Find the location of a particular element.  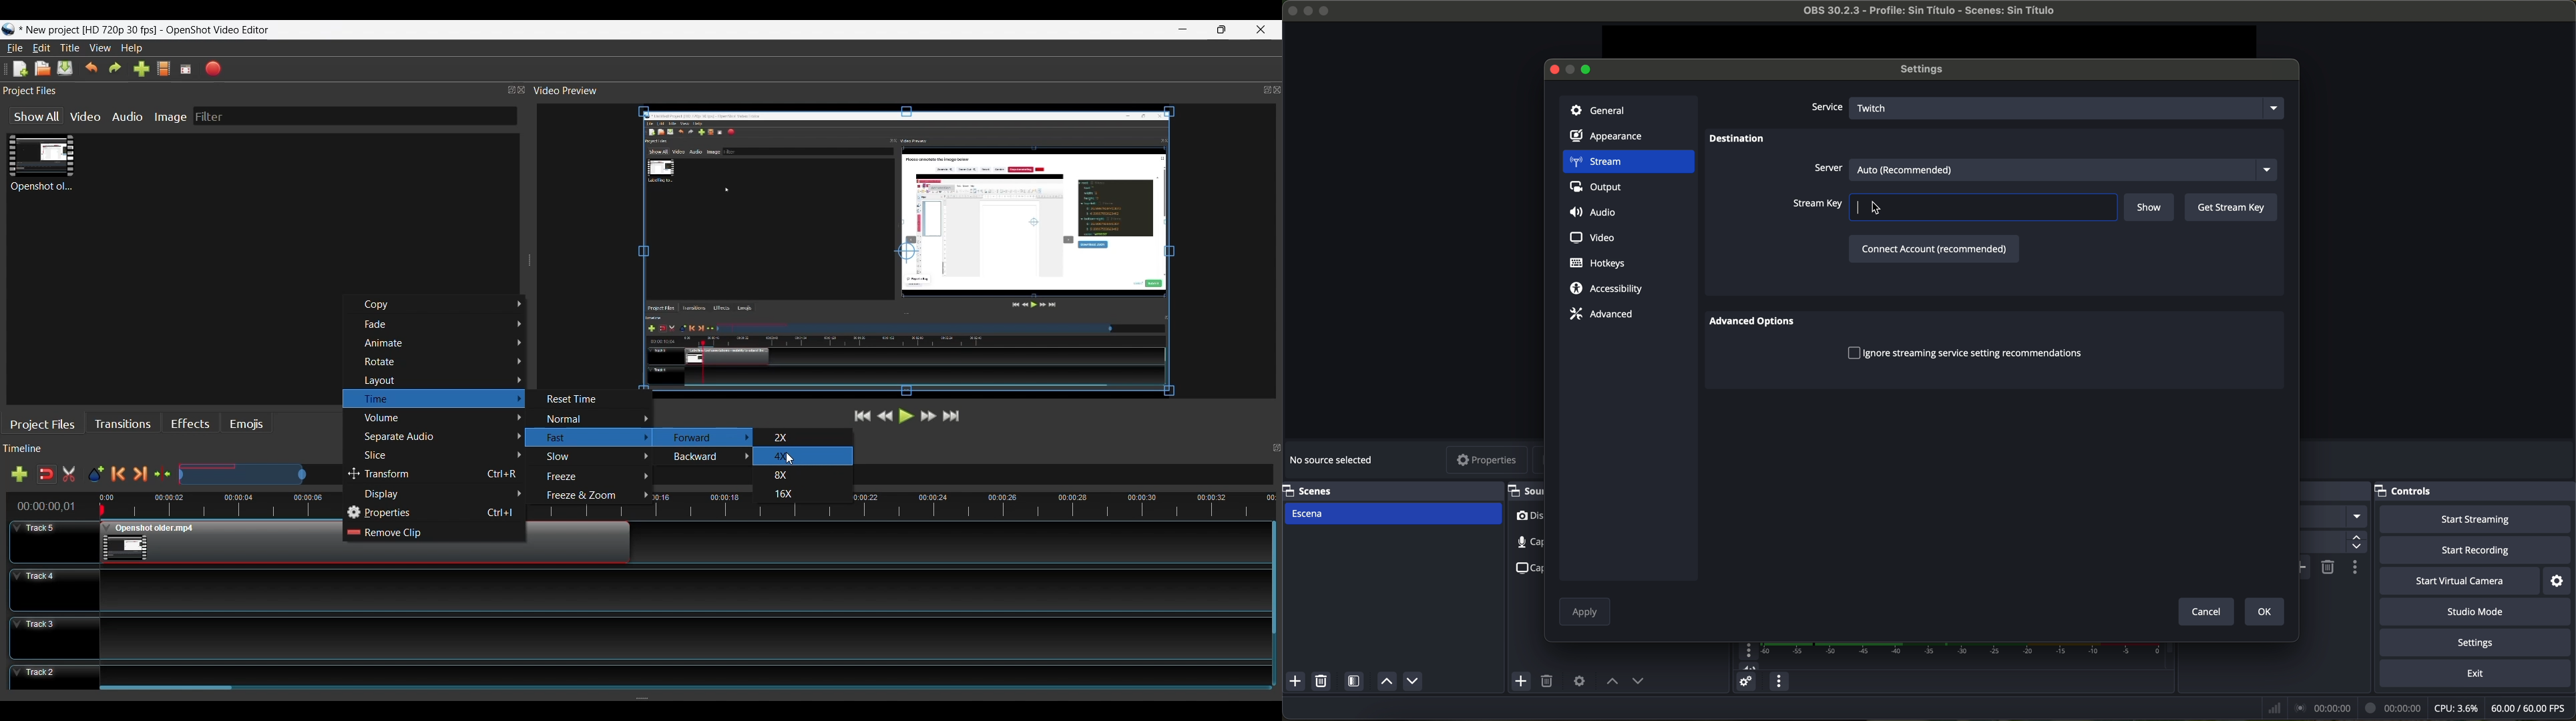

strean is located at coordinates (1628, 163).